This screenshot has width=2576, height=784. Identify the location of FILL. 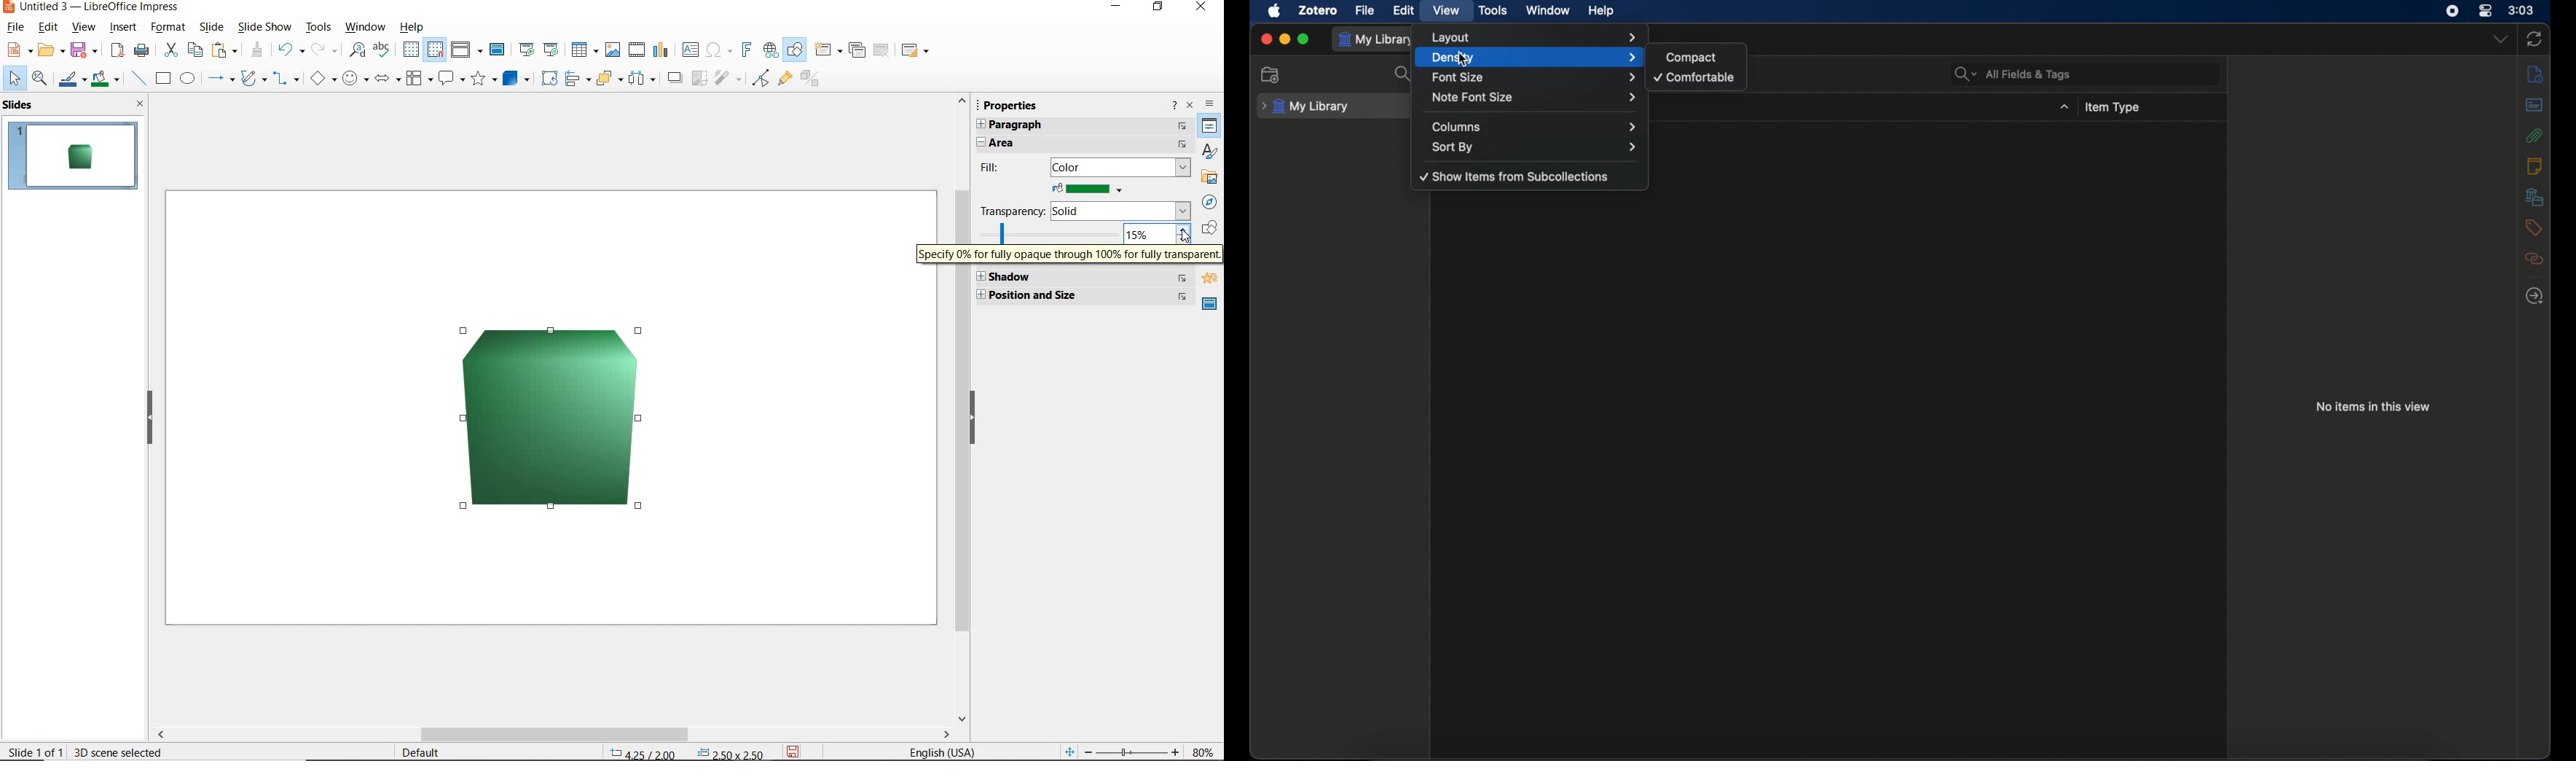
(1083, 167).